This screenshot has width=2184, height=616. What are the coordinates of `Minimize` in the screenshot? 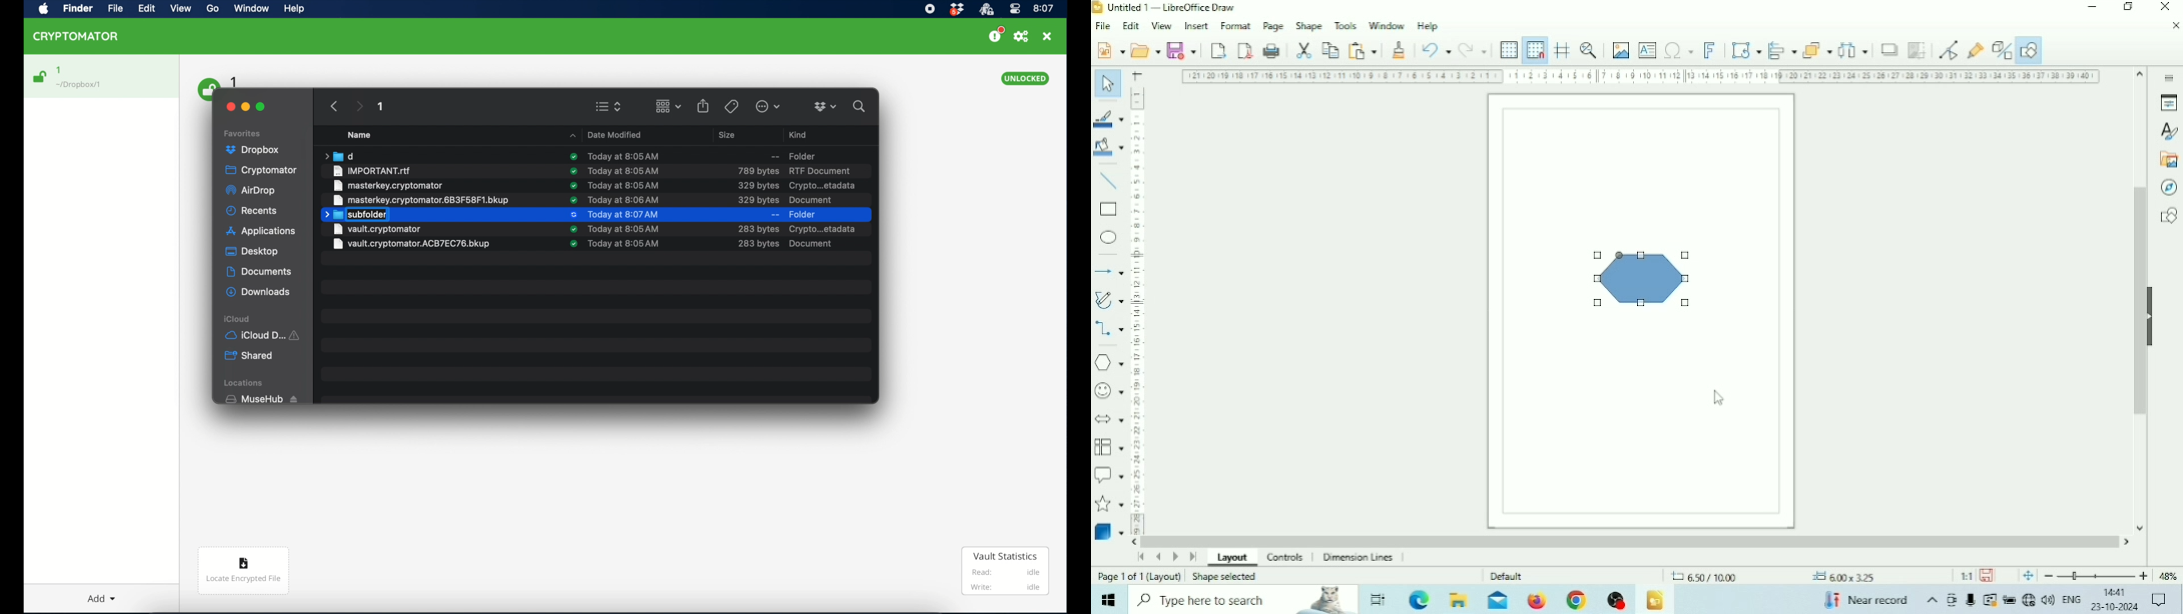 It's located at (2092, 7).